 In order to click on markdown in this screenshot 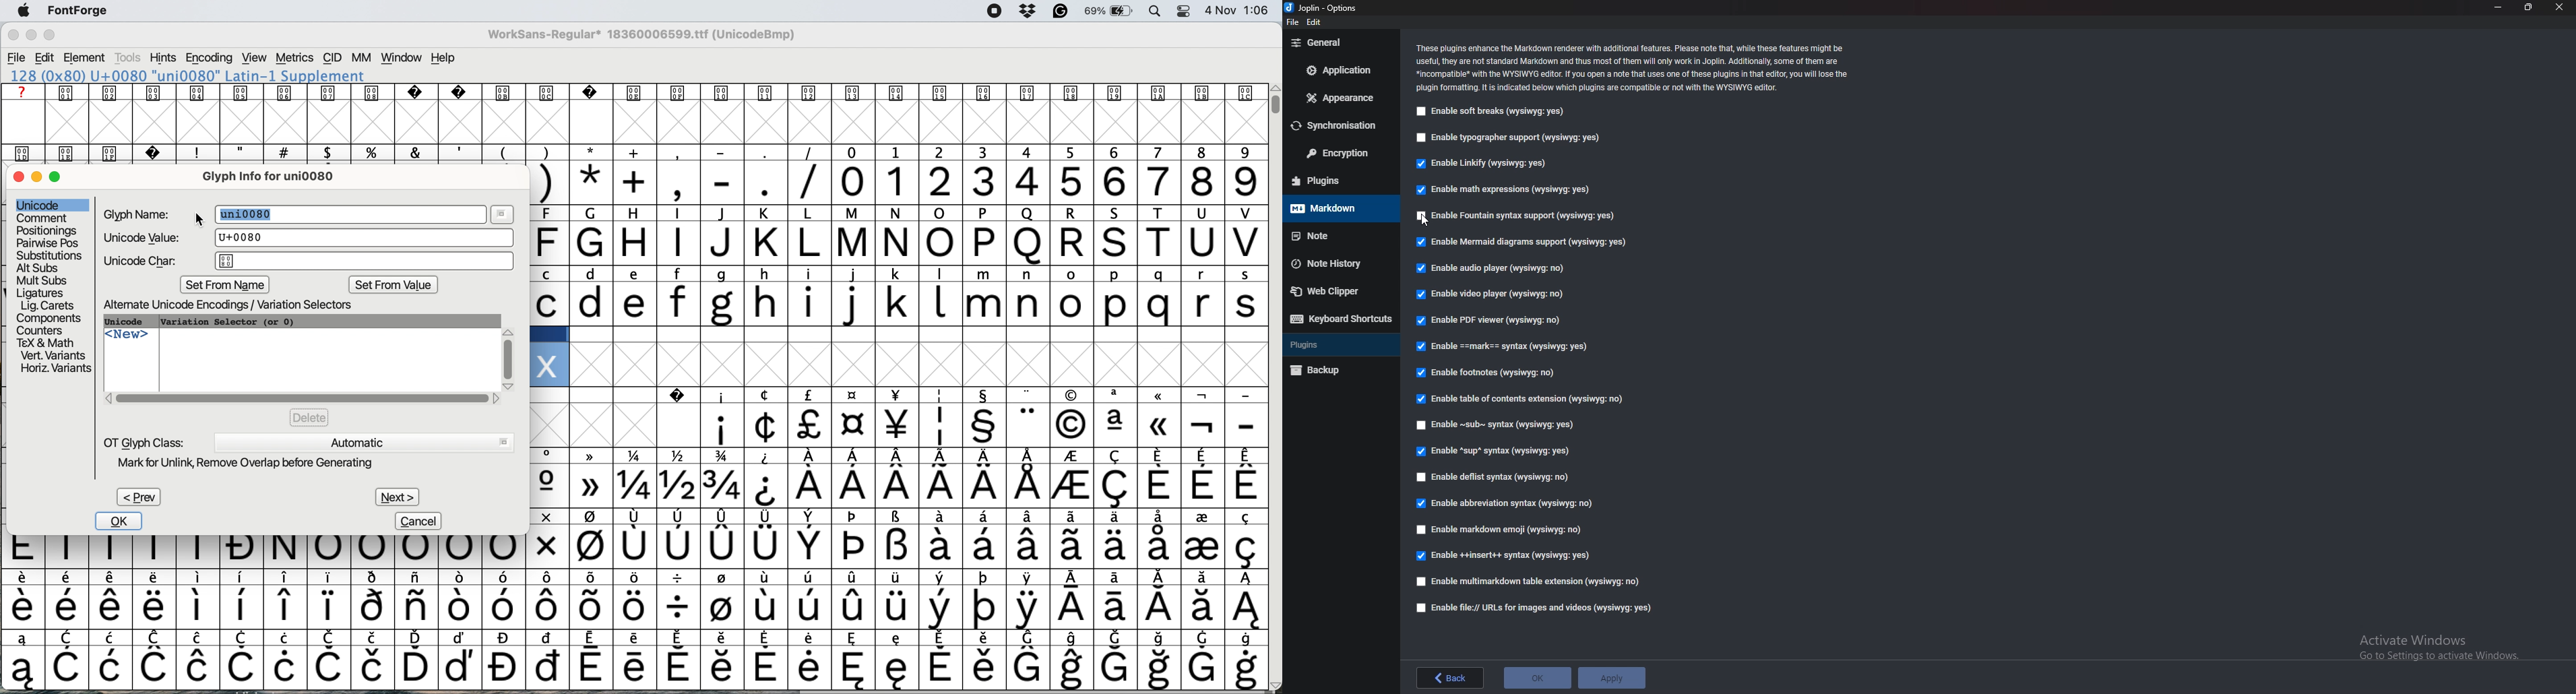, I will do `click(1334, 208)`.